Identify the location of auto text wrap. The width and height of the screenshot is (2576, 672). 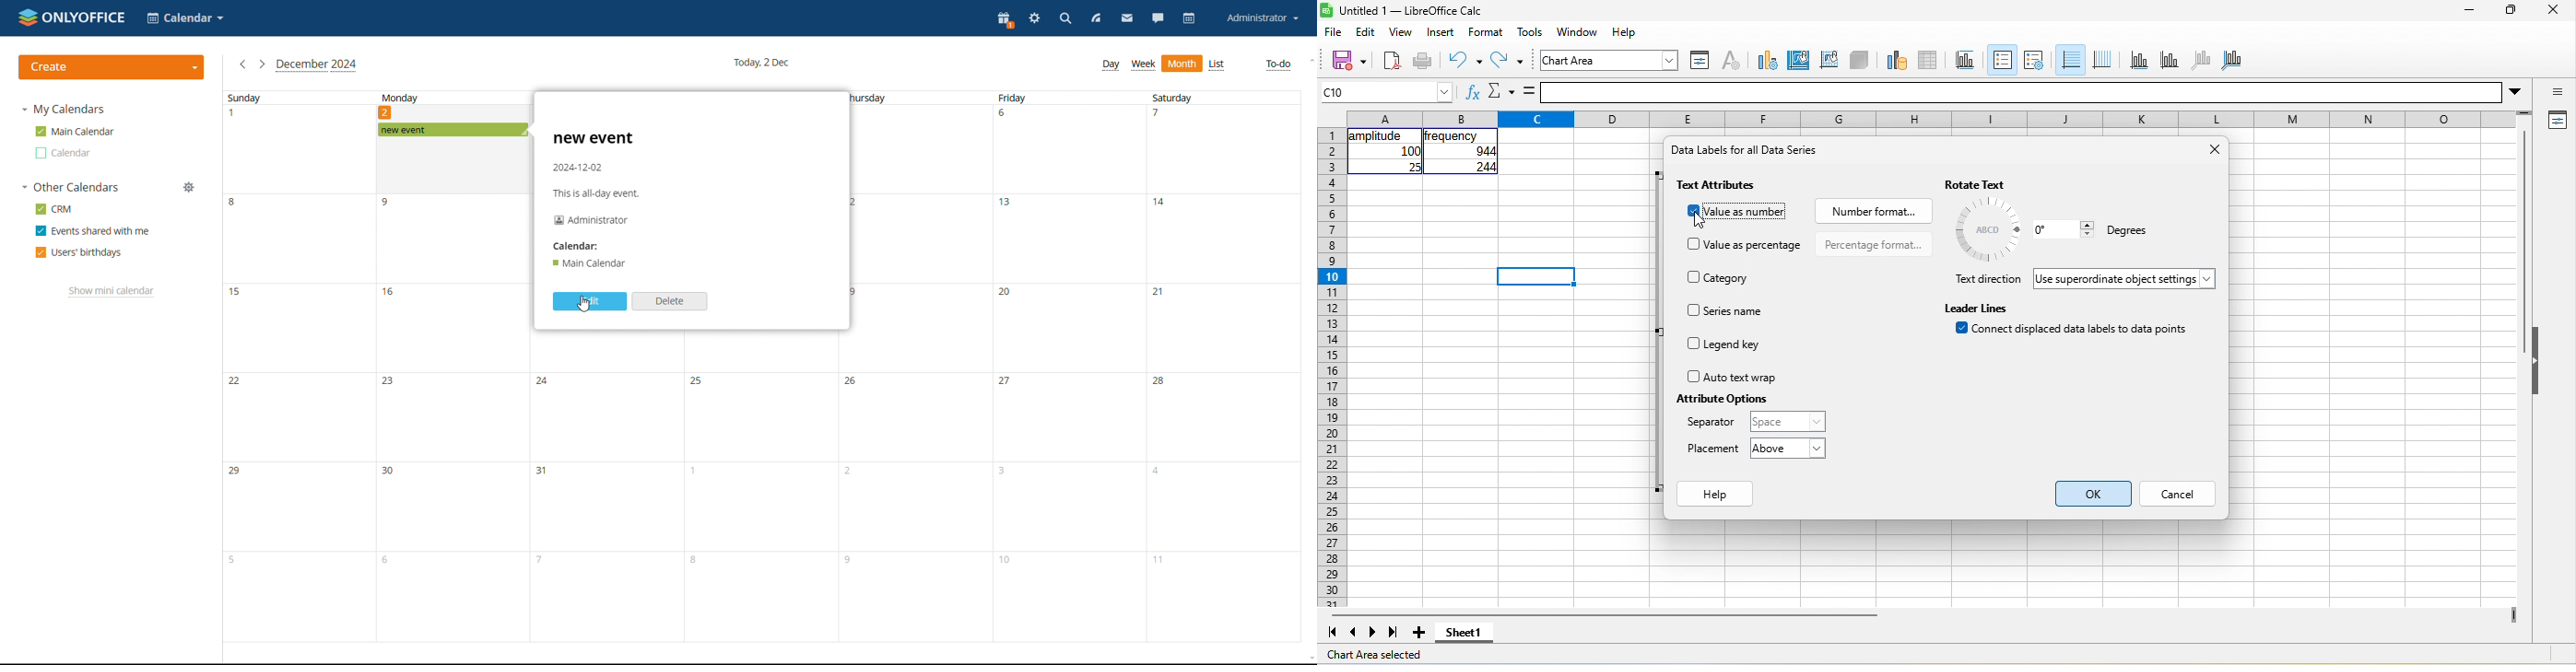
(1732, 377).